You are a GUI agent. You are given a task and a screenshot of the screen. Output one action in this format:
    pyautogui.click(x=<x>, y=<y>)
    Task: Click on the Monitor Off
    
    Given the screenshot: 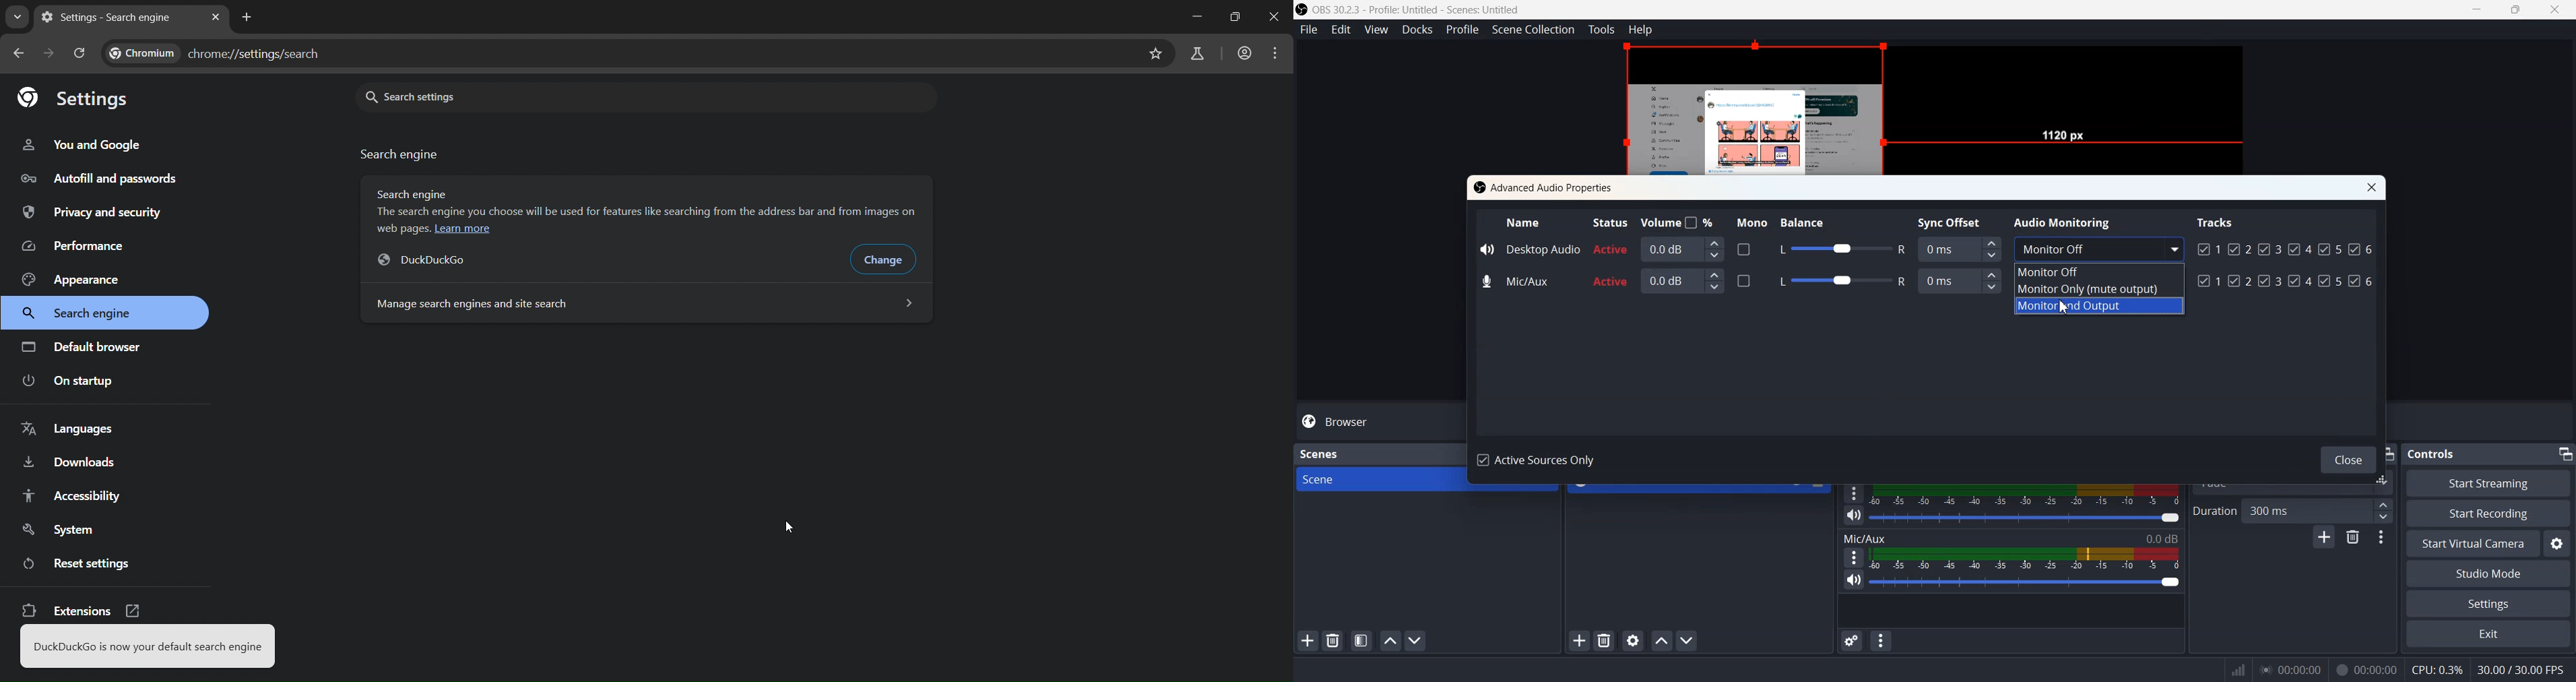 What is the action you would take?
    pyautogui.click(x=2099, y=270)
    